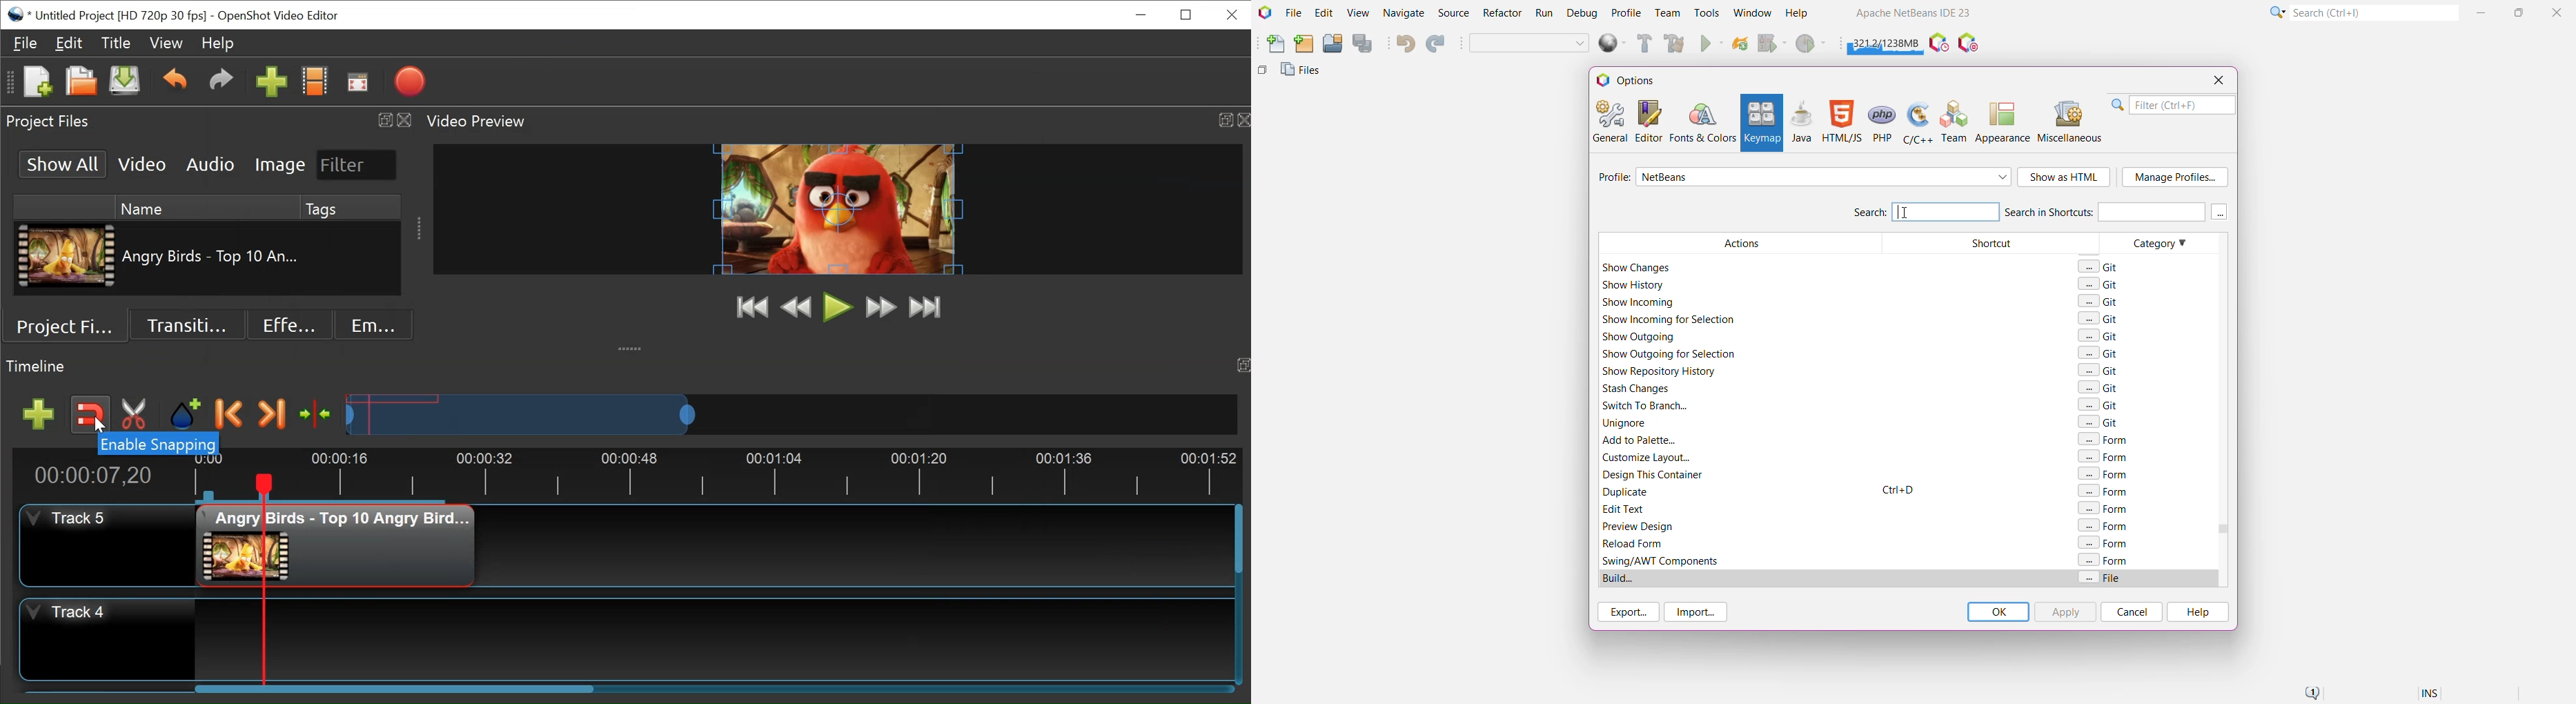 This screenshot has width=2576, height=728. What do you see at coordinates (1740, 45) in the screenshot?
I see `Reload` at bounding box center [1740, 45].